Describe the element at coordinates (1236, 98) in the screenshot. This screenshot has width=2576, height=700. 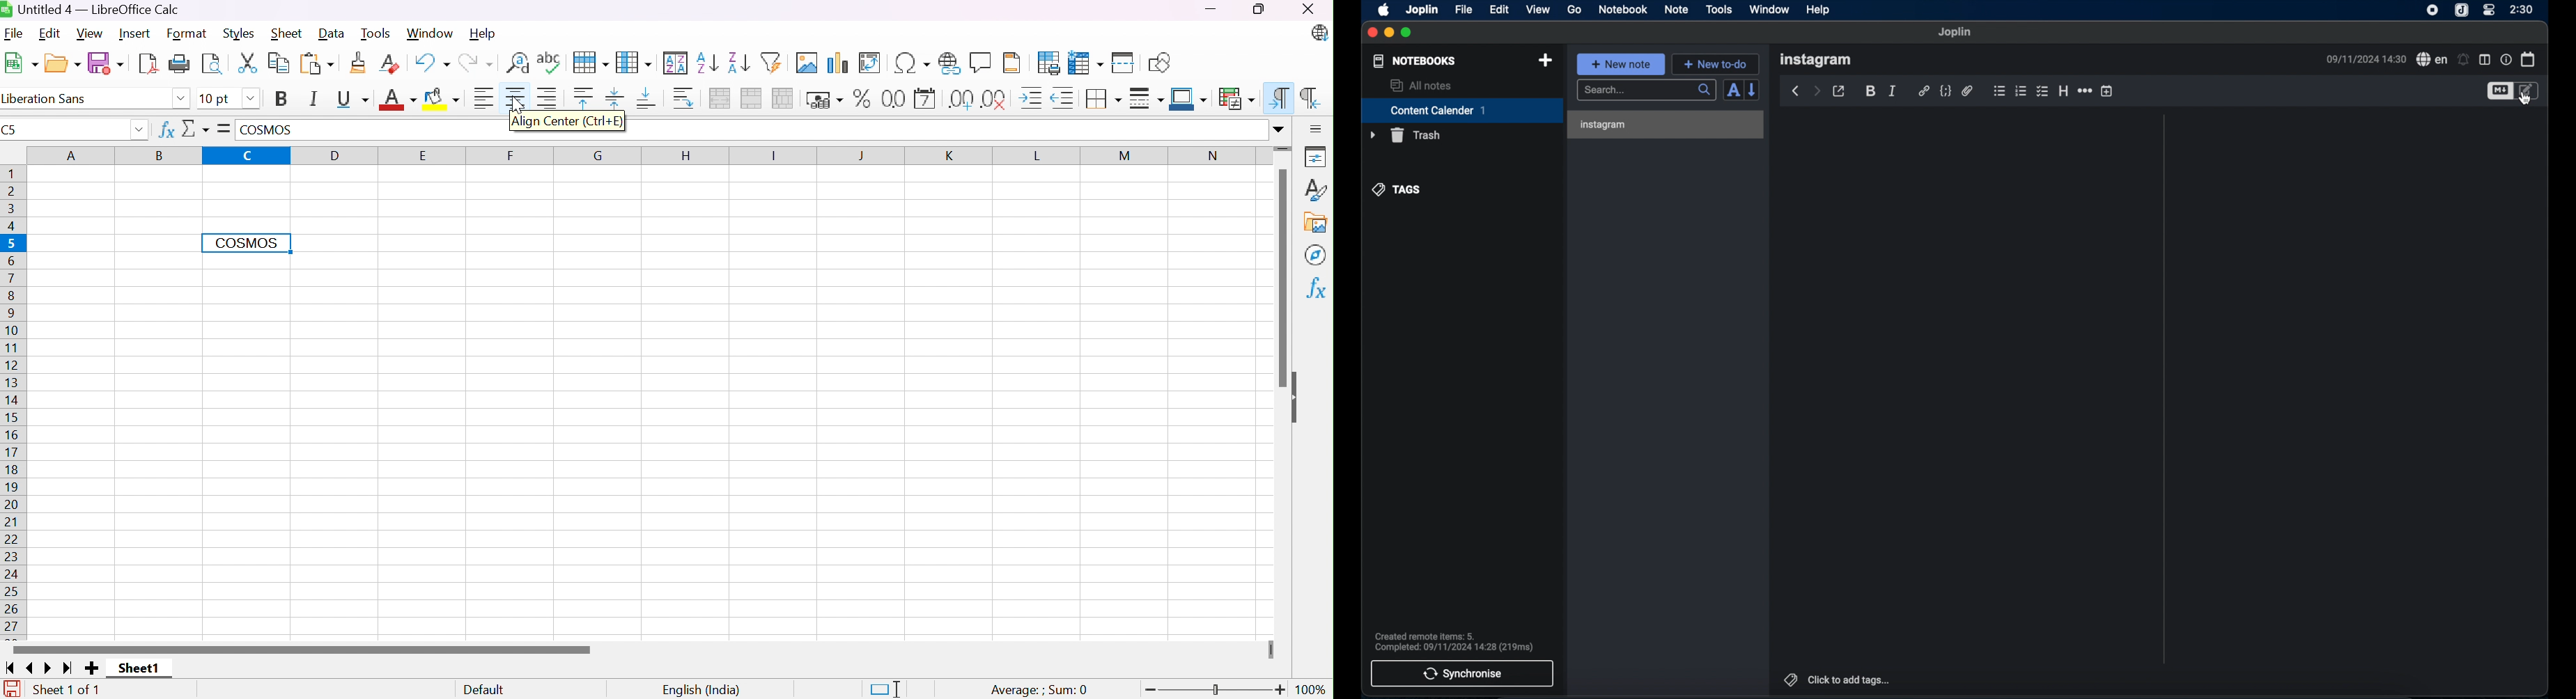
I see `Conditional` at that location.